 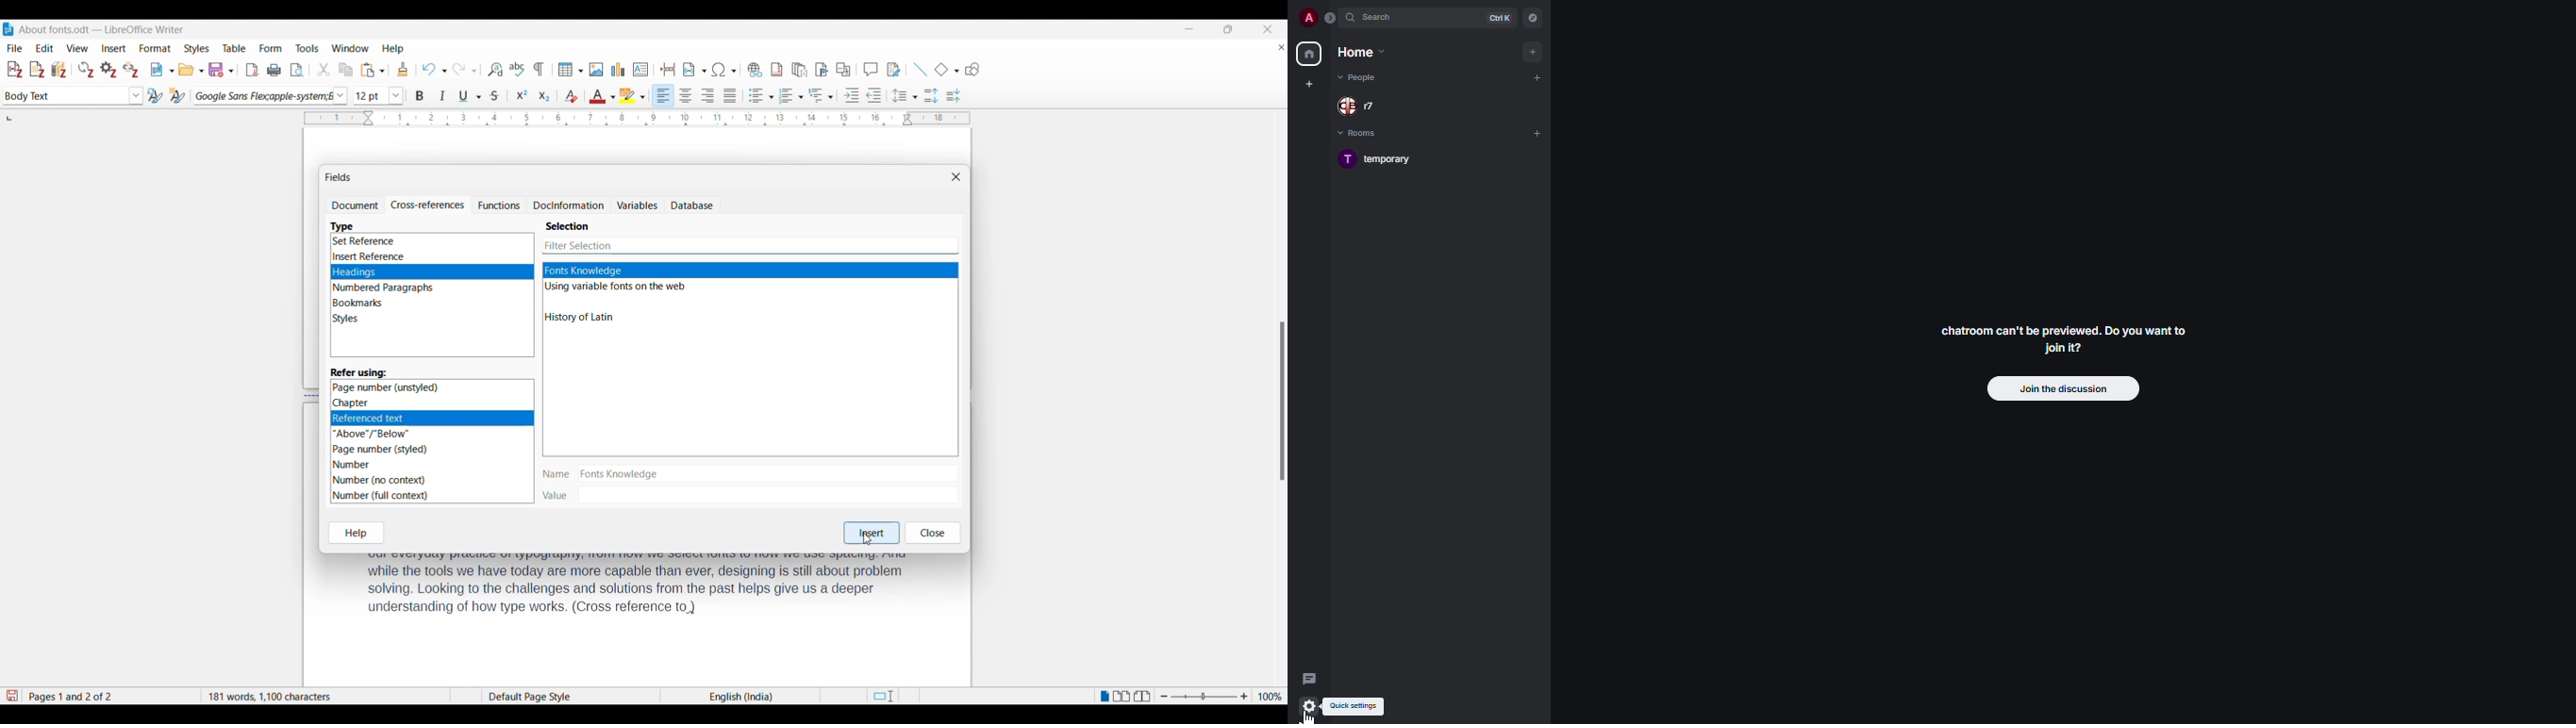 What do you see at coordinates (920, 70) in the screenshot?
I see `Insert line` at bounding box center [920, 70].